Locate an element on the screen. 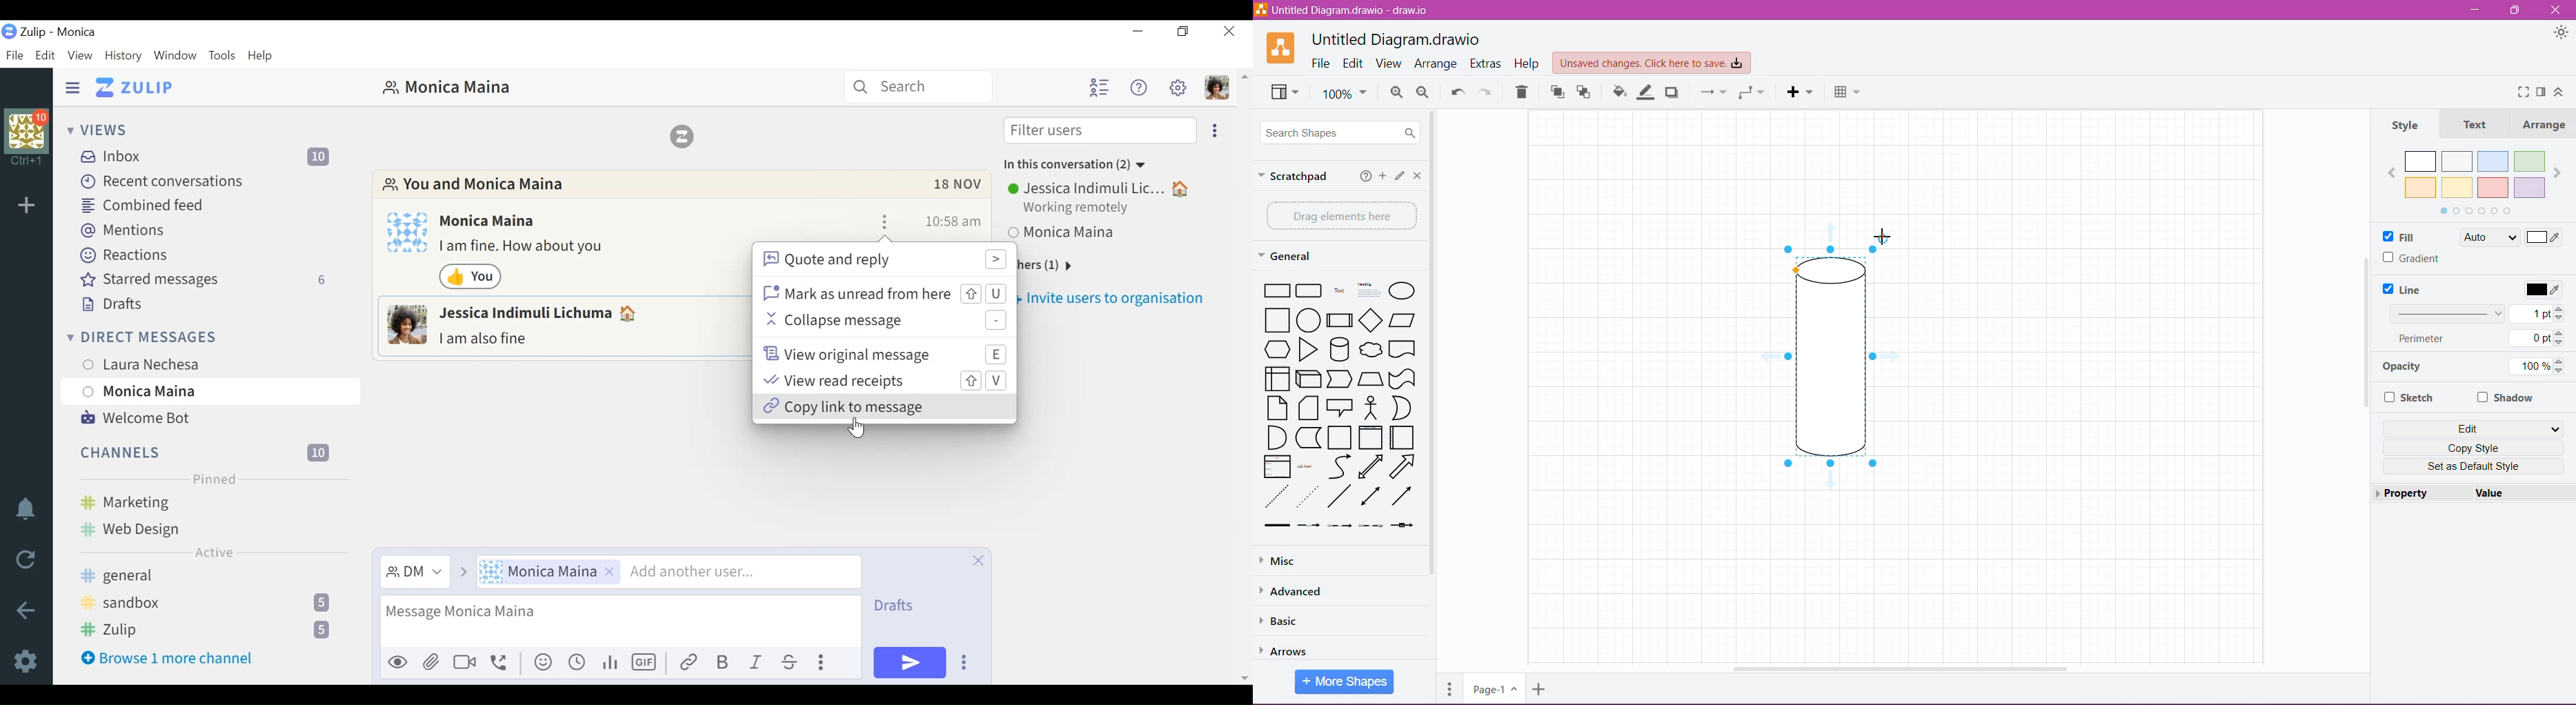  add another user is located at coordinates (741, 572).